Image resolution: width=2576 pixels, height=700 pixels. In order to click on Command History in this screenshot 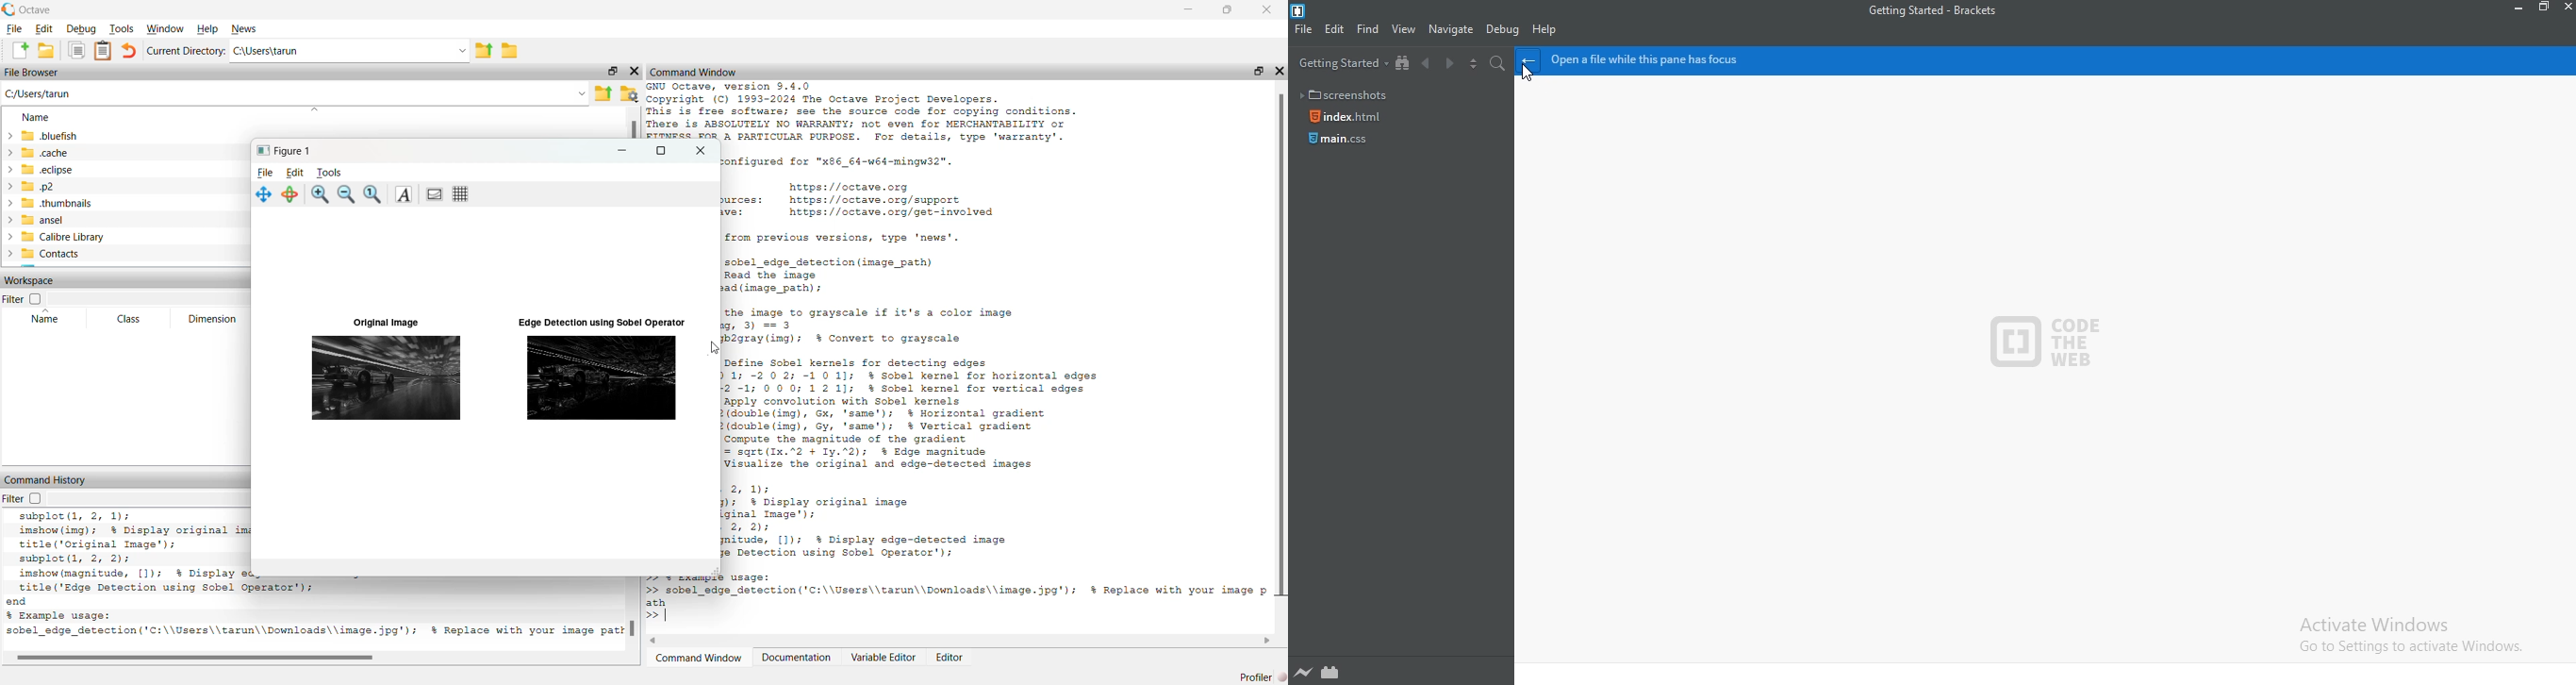, I will do `click(46, 480)`.